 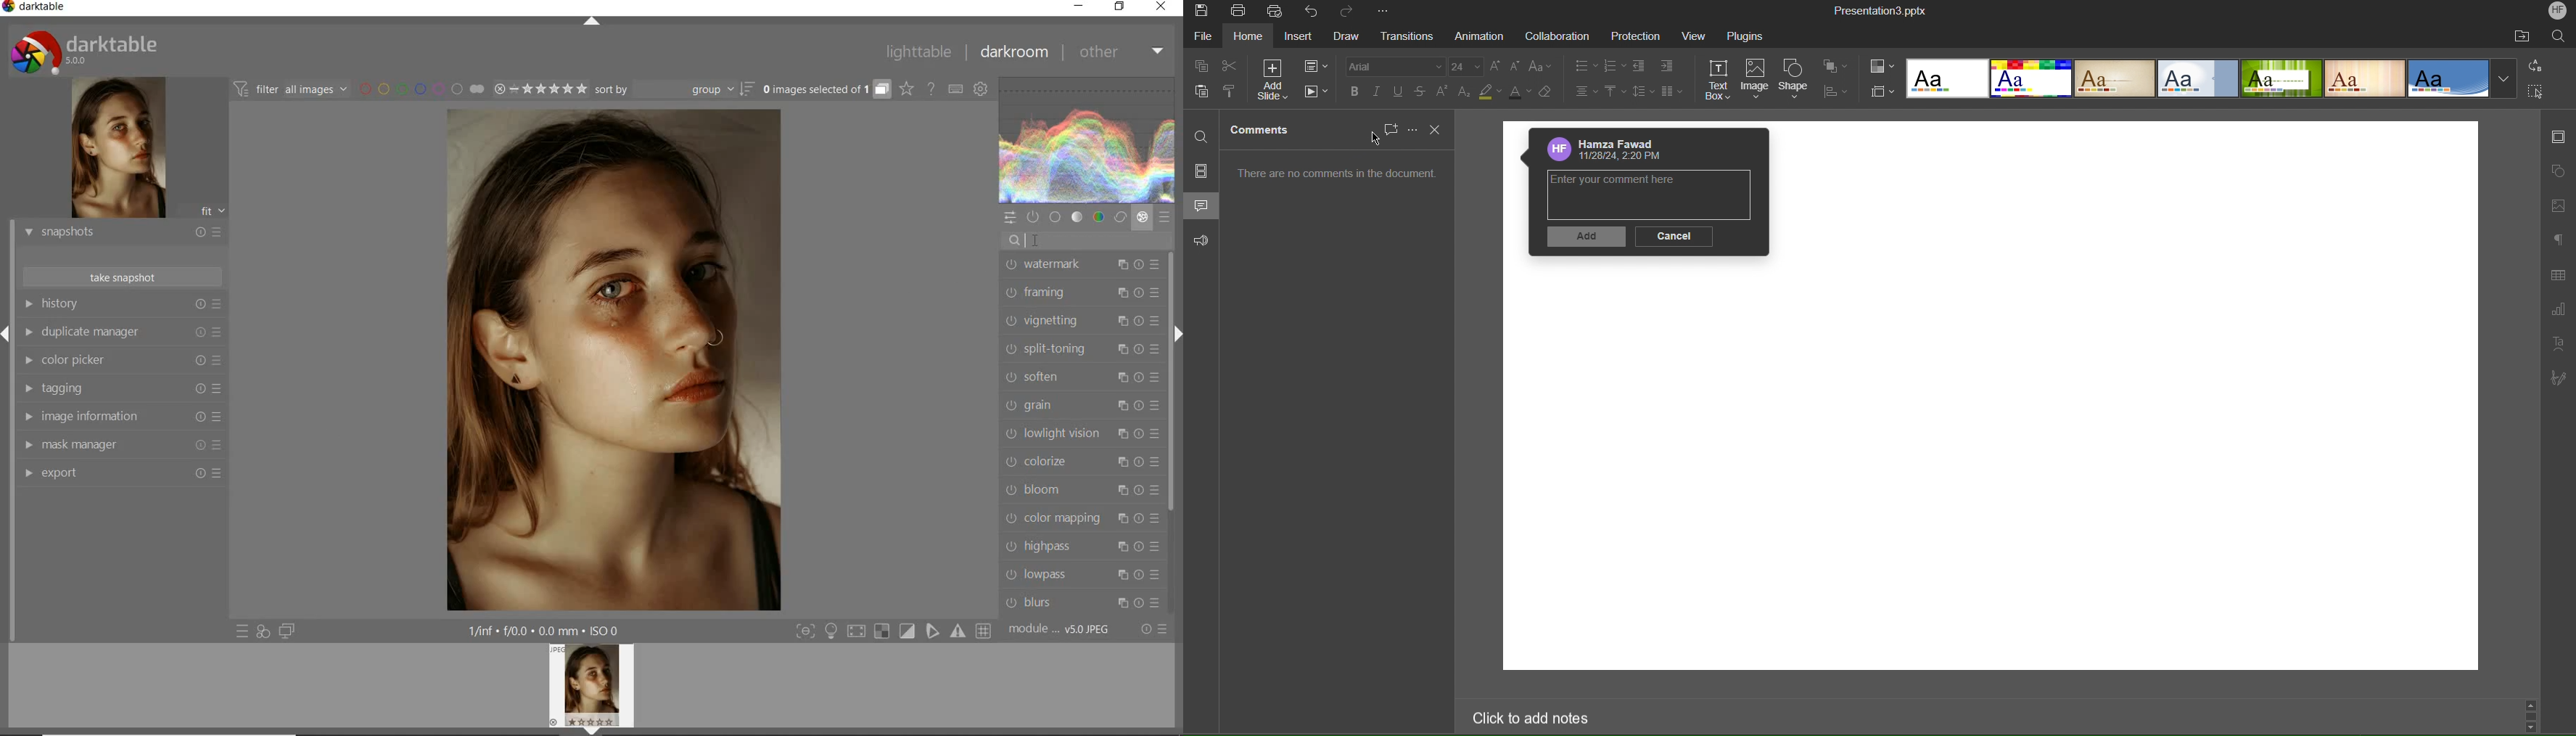 What do you see at coordinates (1673, 93) in the screenshot?
I see `Columns` at bounding box center [1673, 93].